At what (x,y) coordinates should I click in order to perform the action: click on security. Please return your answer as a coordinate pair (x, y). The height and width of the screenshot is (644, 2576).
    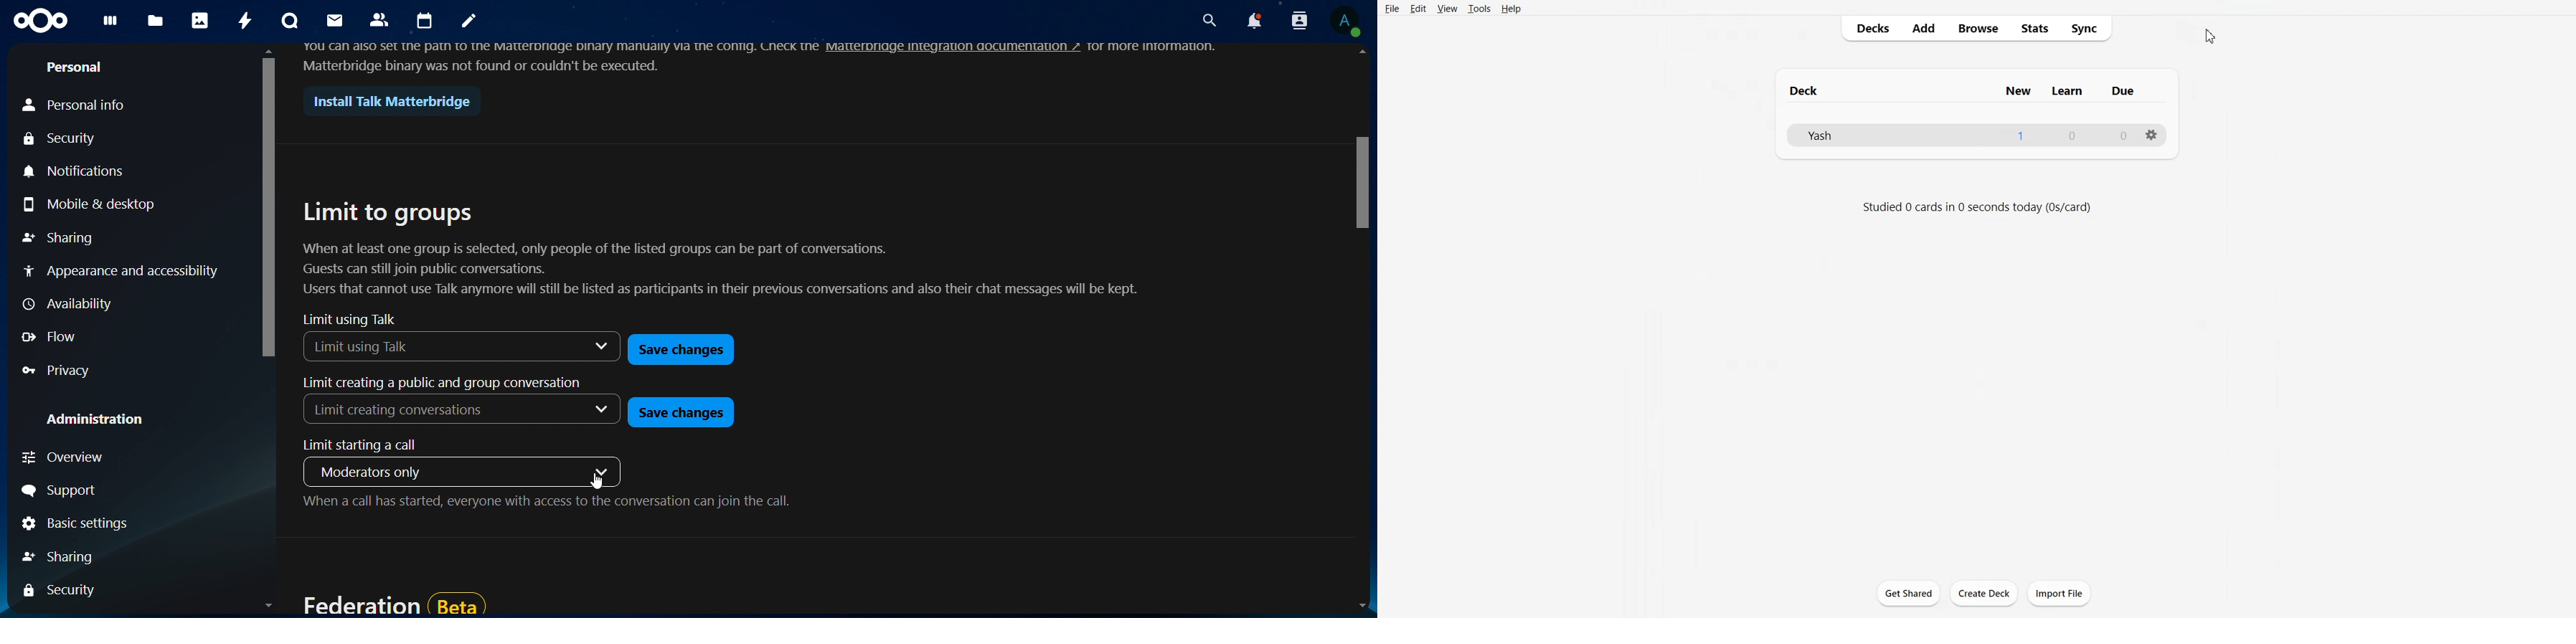
    Looking at the image, I should click on (62, 591).